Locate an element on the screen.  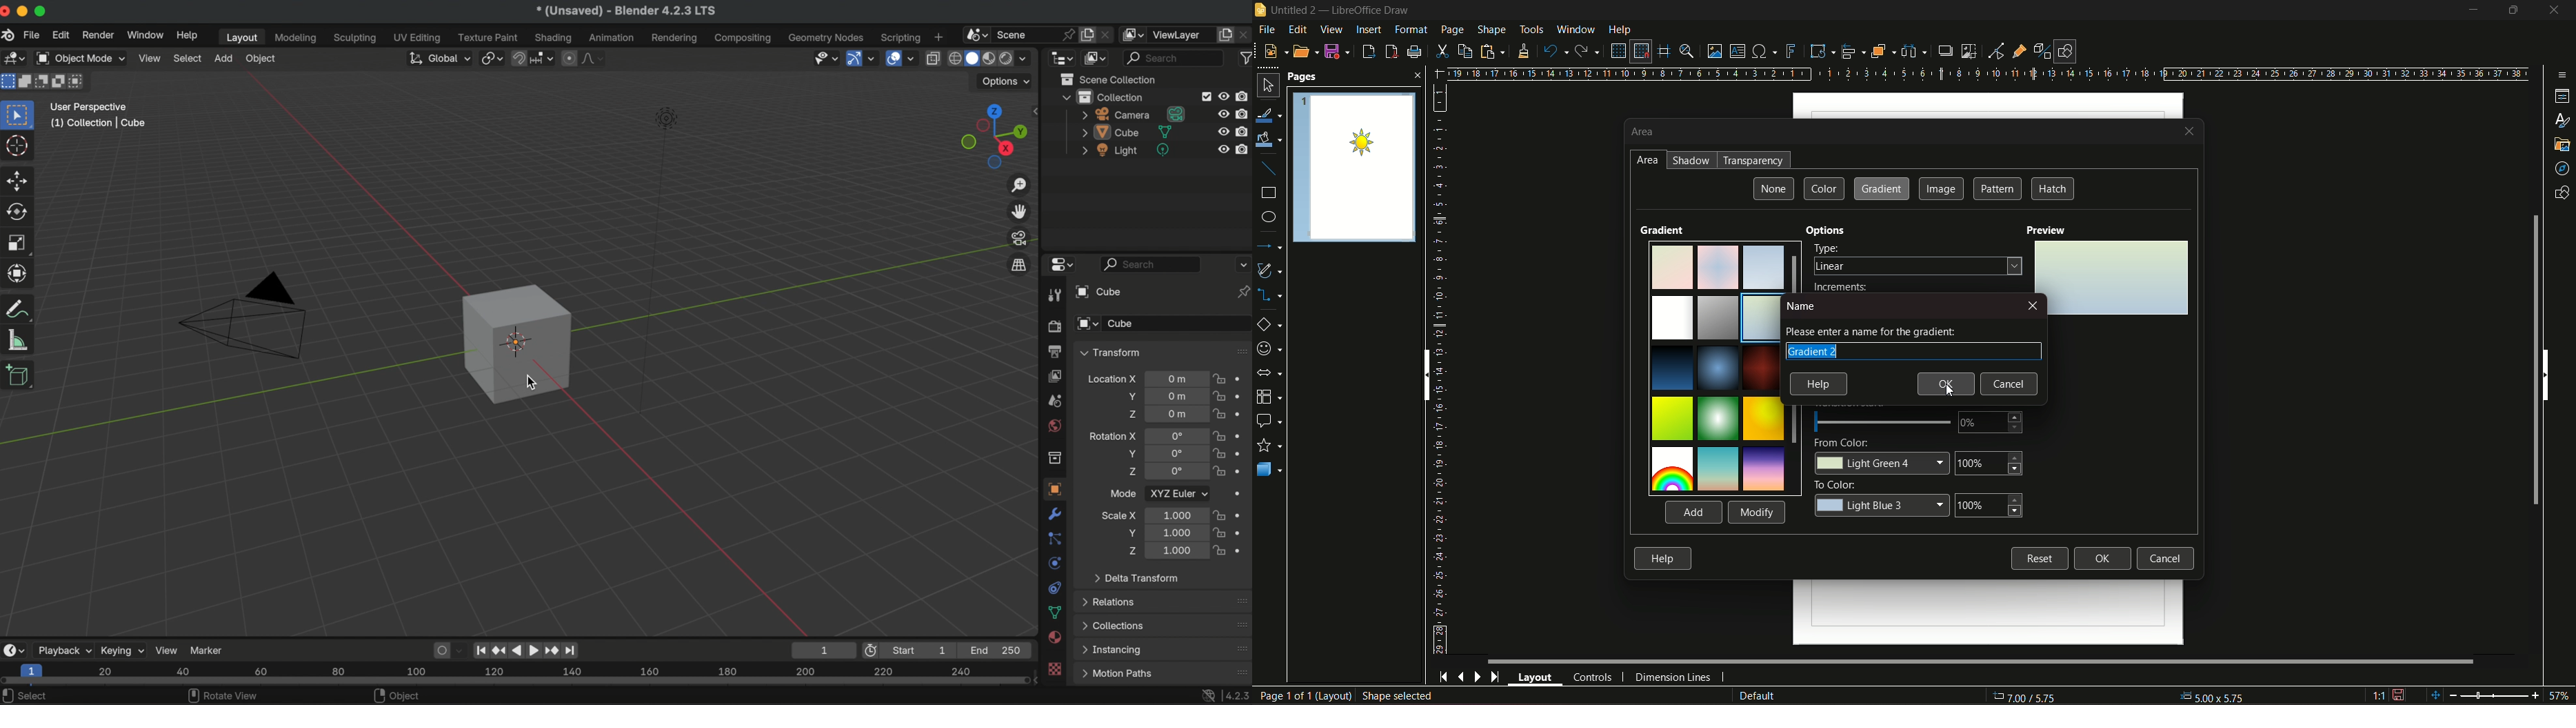
lock scale is located at coordinates (1219, 533).